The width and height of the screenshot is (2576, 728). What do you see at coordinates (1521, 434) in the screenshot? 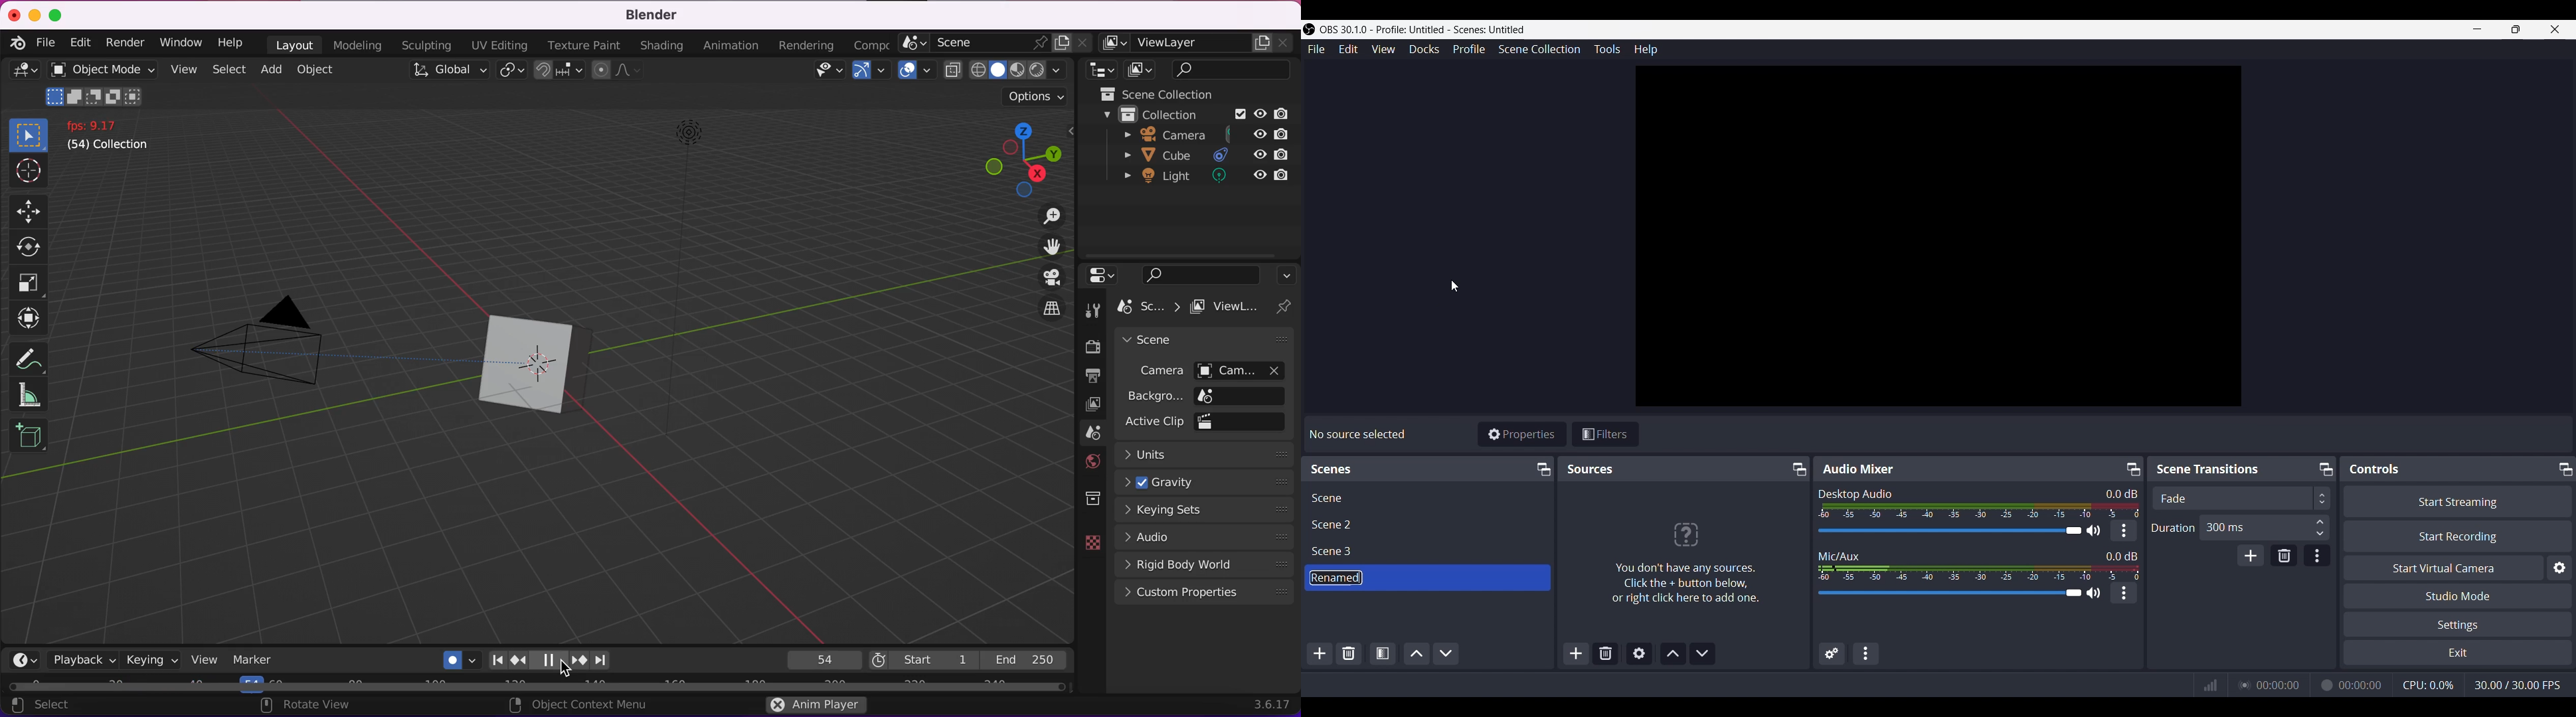
I see `Properties` at bounding box center [1521, 434].